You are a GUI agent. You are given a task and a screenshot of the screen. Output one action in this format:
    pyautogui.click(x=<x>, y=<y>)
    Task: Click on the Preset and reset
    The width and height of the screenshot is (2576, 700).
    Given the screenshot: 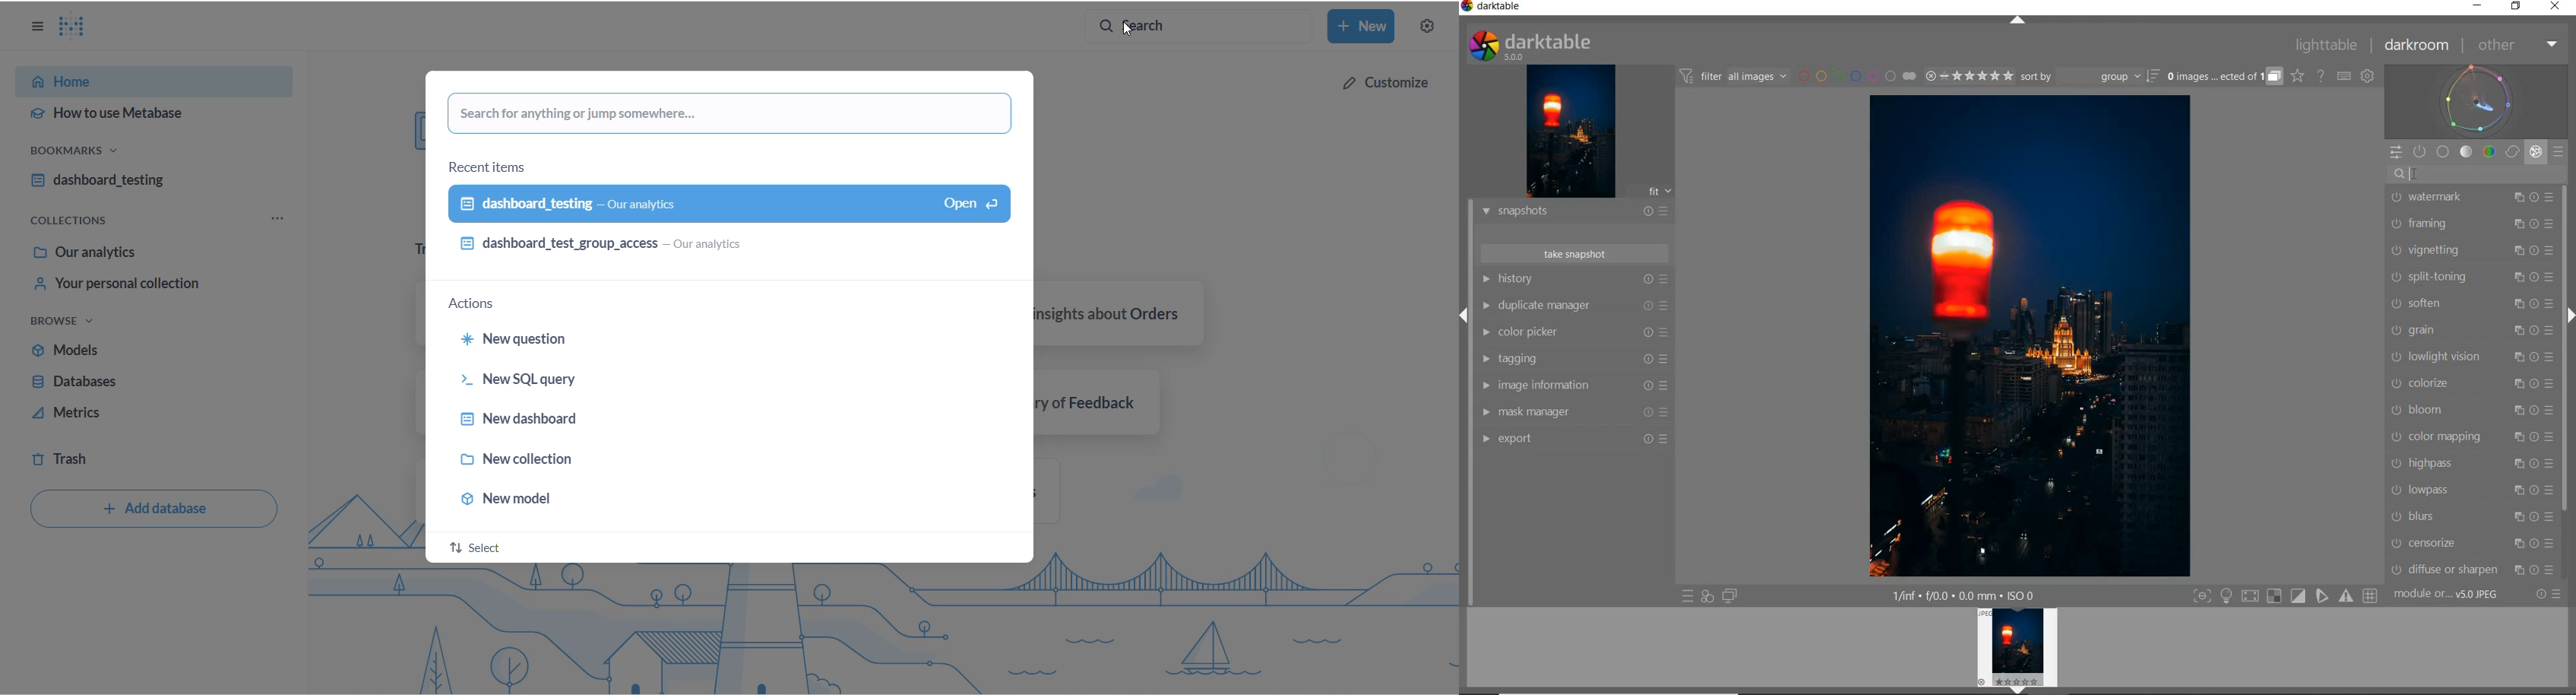 What is the action you would take?
    pyautogui.click(x=2551, y=357)
    